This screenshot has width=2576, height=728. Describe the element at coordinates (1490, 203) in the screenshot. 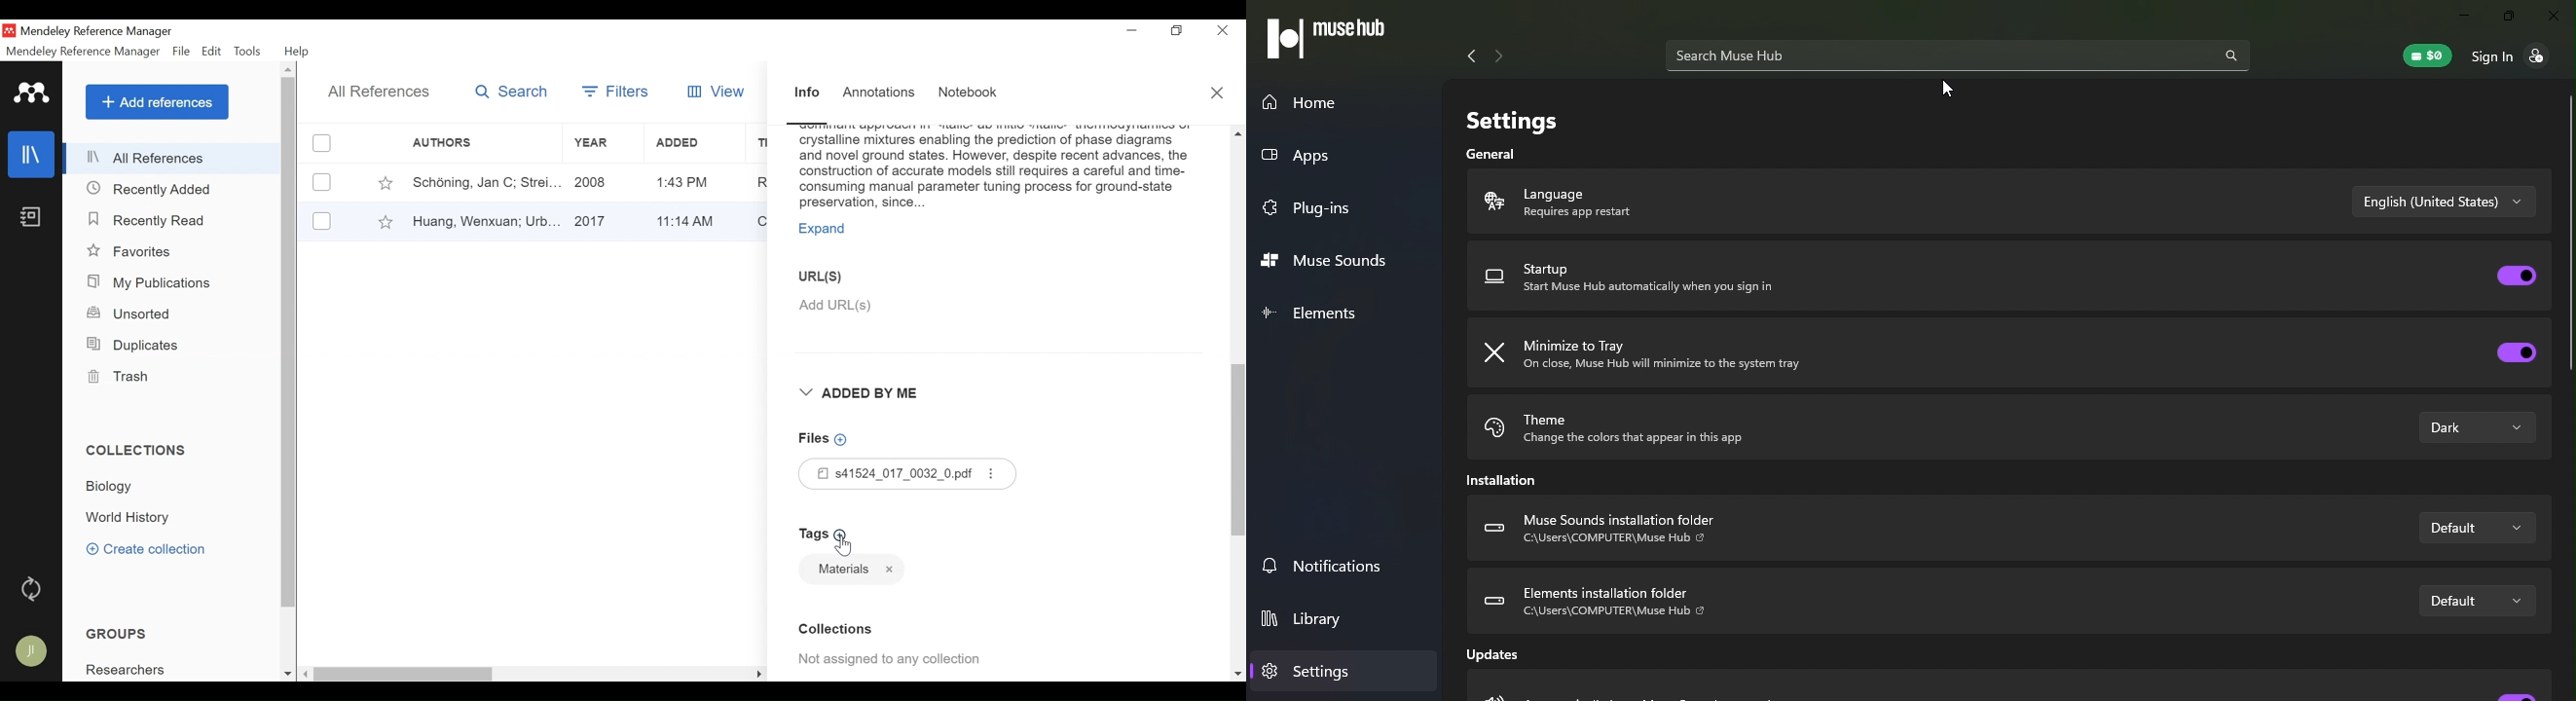

I see `language logo` at that location.